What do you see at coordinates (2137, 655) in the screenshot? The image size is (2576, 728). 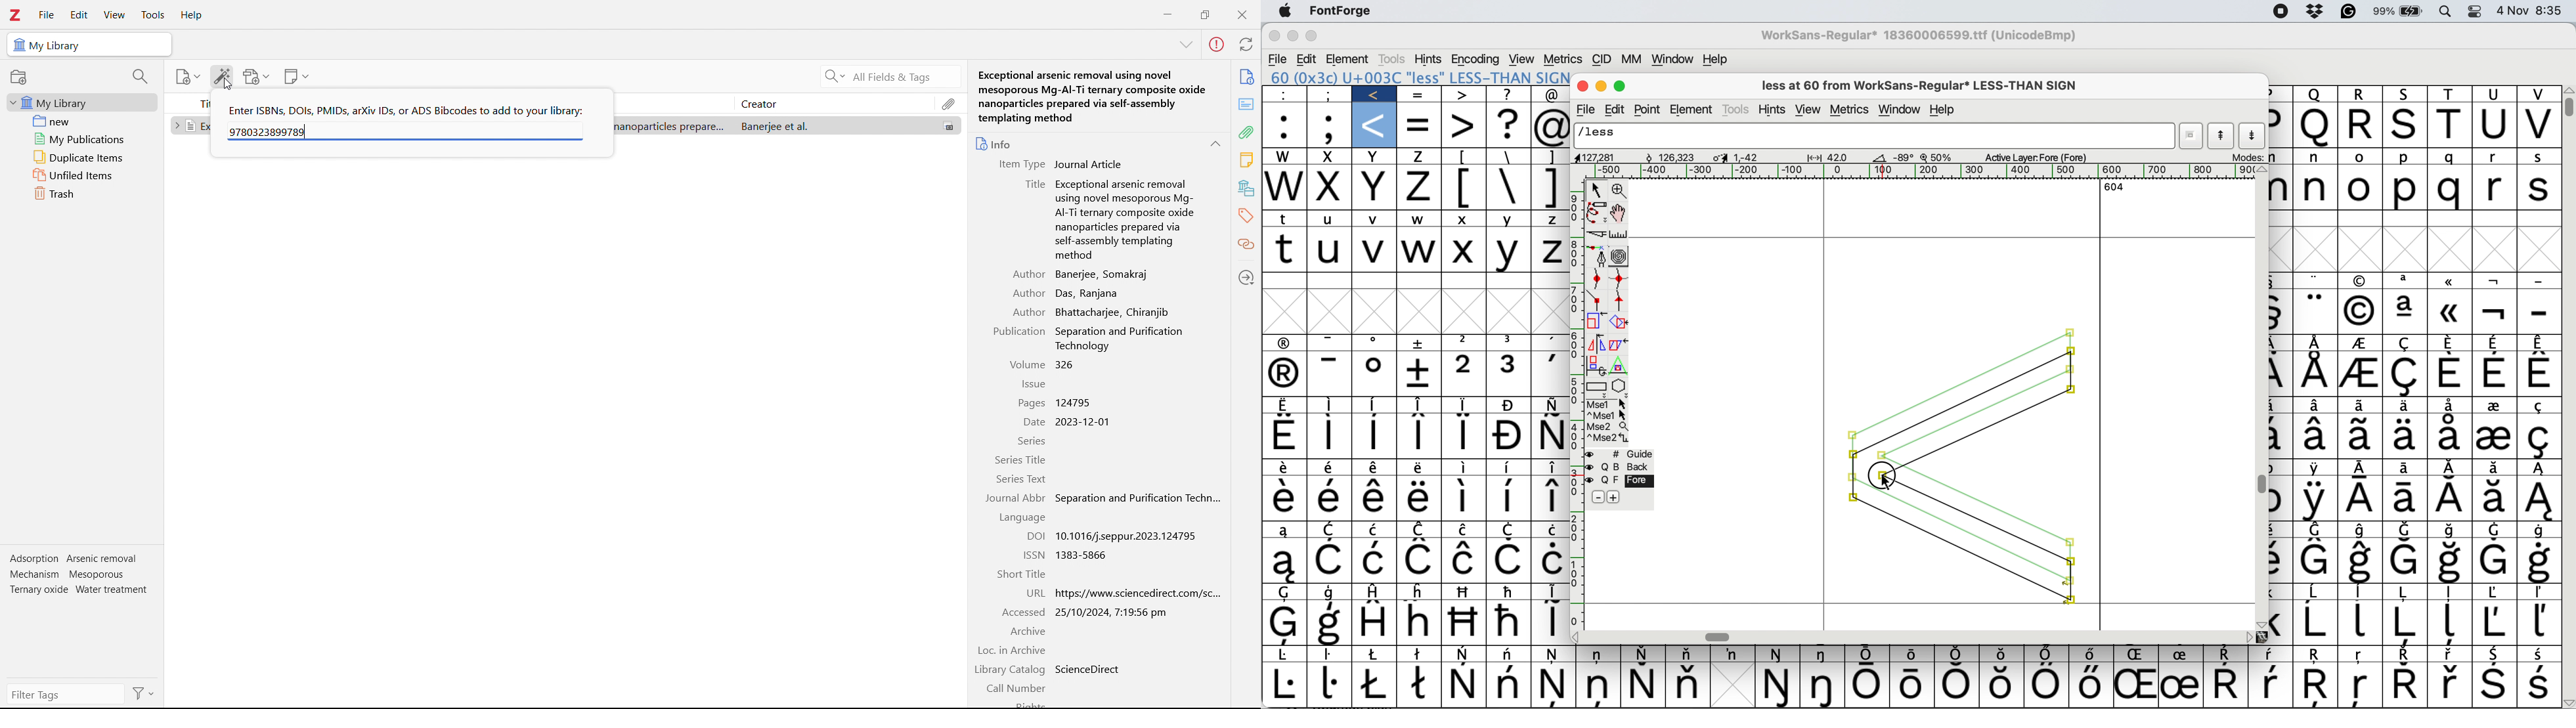 I see `Symbol` at bounding box center [2137, 655].